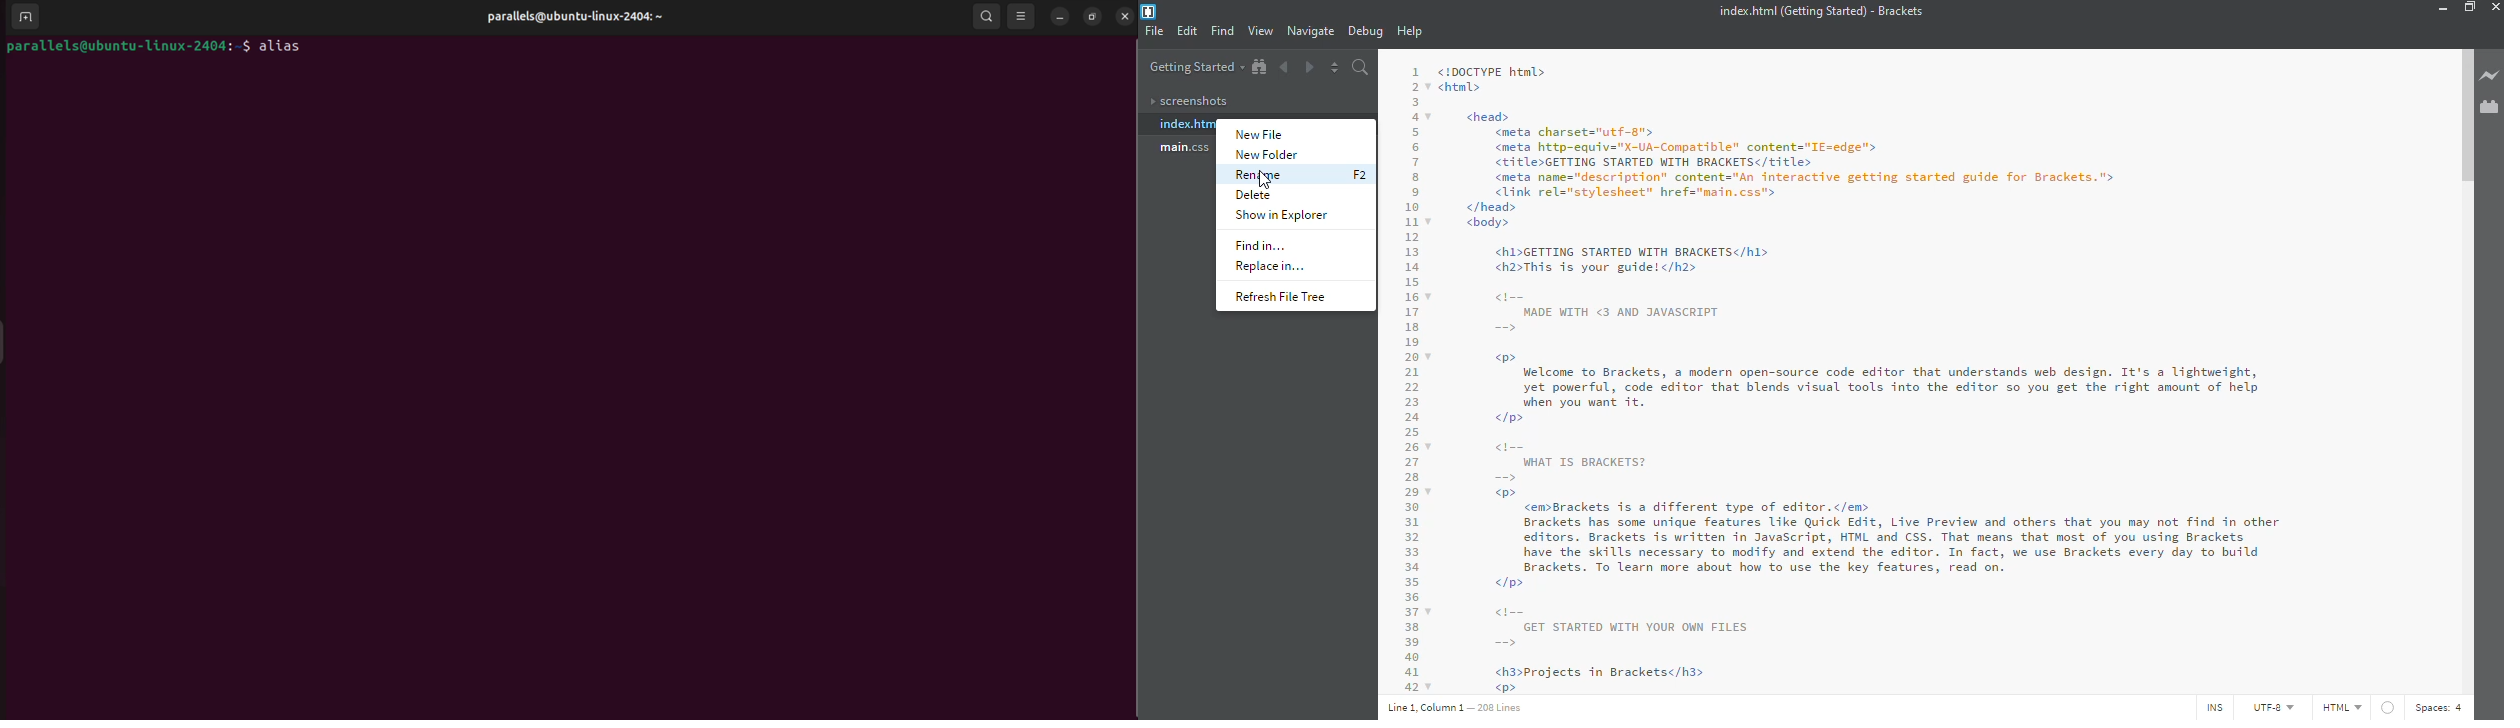 The width and height of the screenshot is (2520, 728). I want to click on utf, so click(2266, 708).